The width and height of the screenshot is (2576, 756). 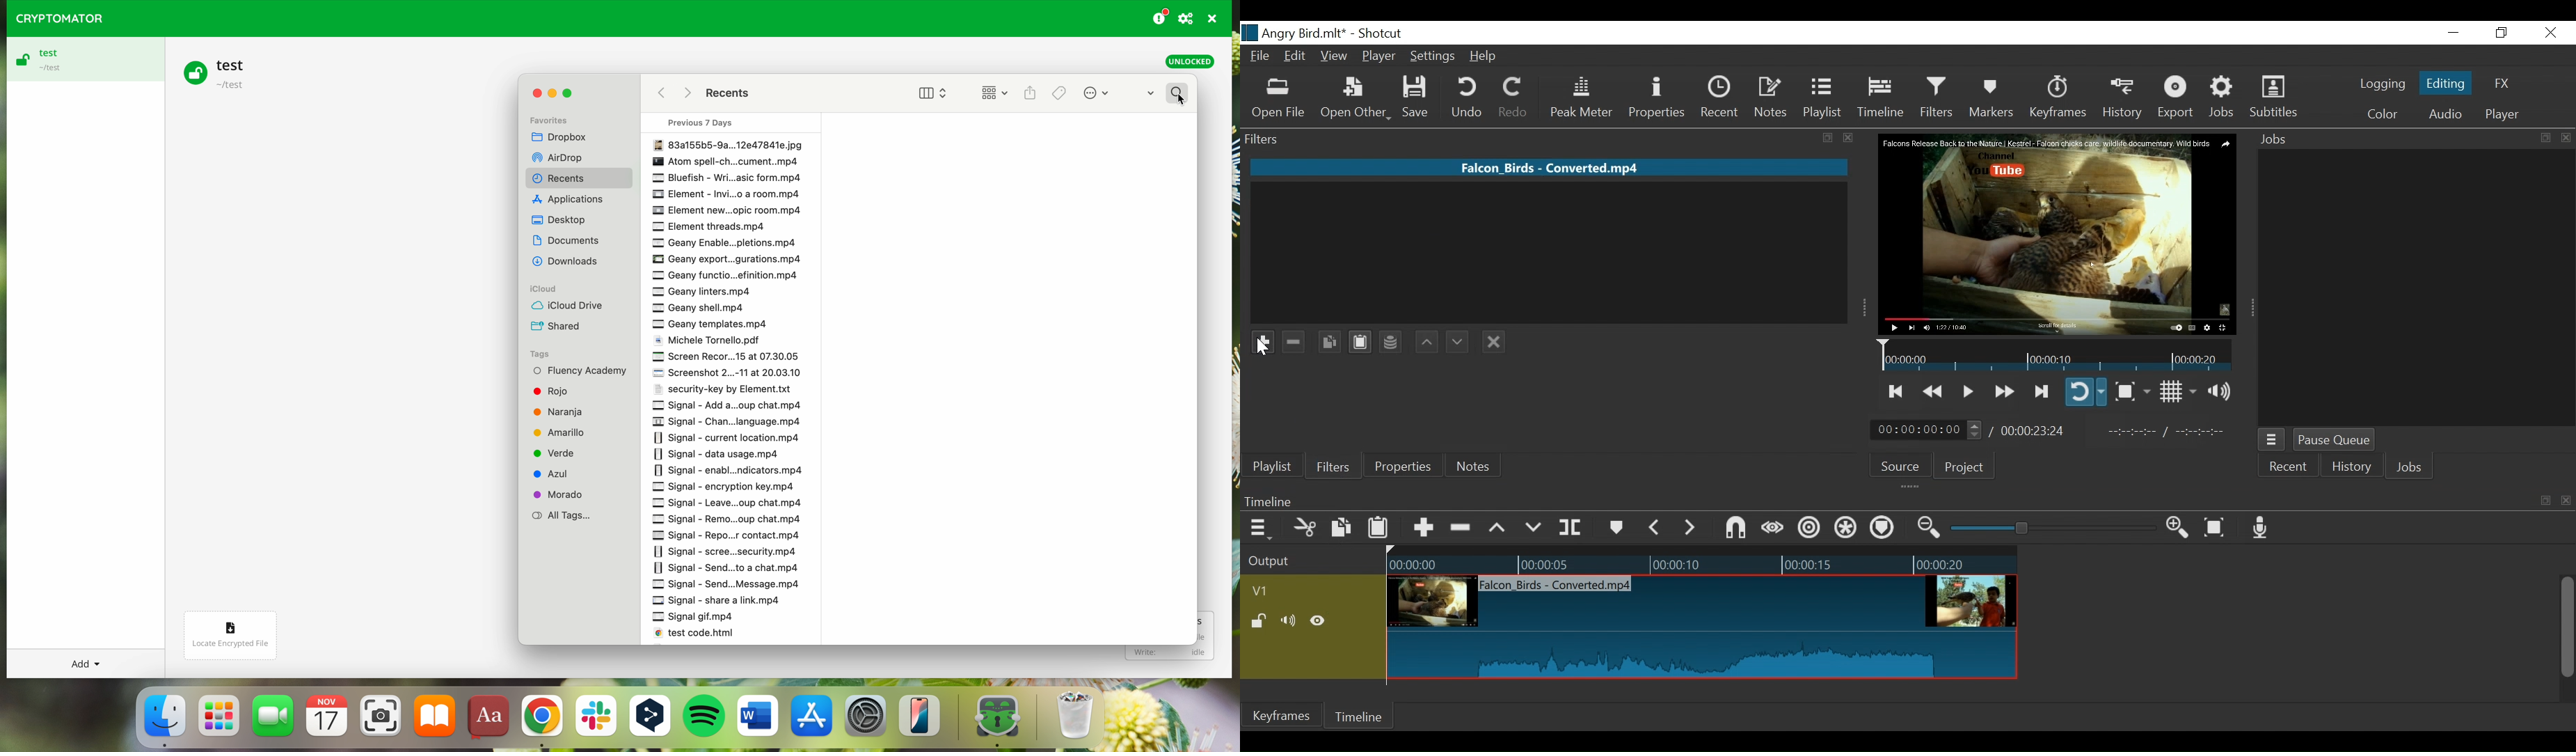 I want to click on Help, so click(x=1488, y=56).